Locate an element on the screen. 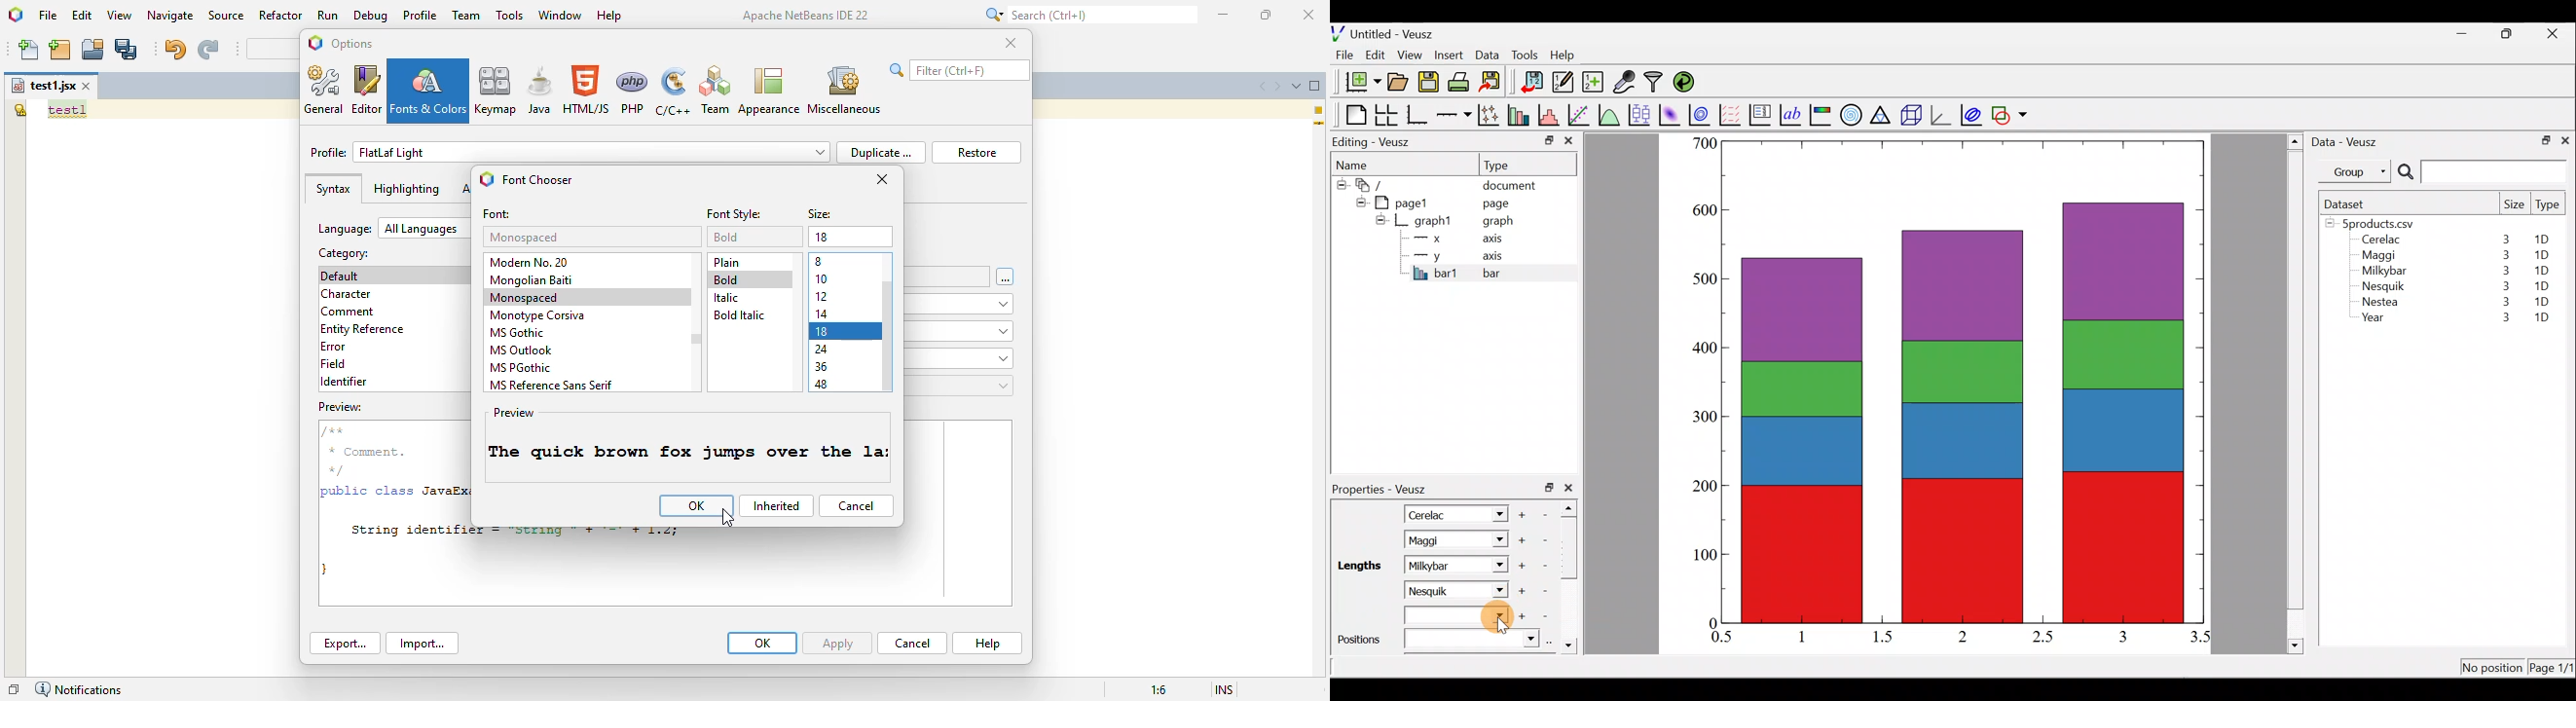 Image resolution: width=2576 pixels, height=728 pixels. scroll bar is located at coordinates (2296, 391).